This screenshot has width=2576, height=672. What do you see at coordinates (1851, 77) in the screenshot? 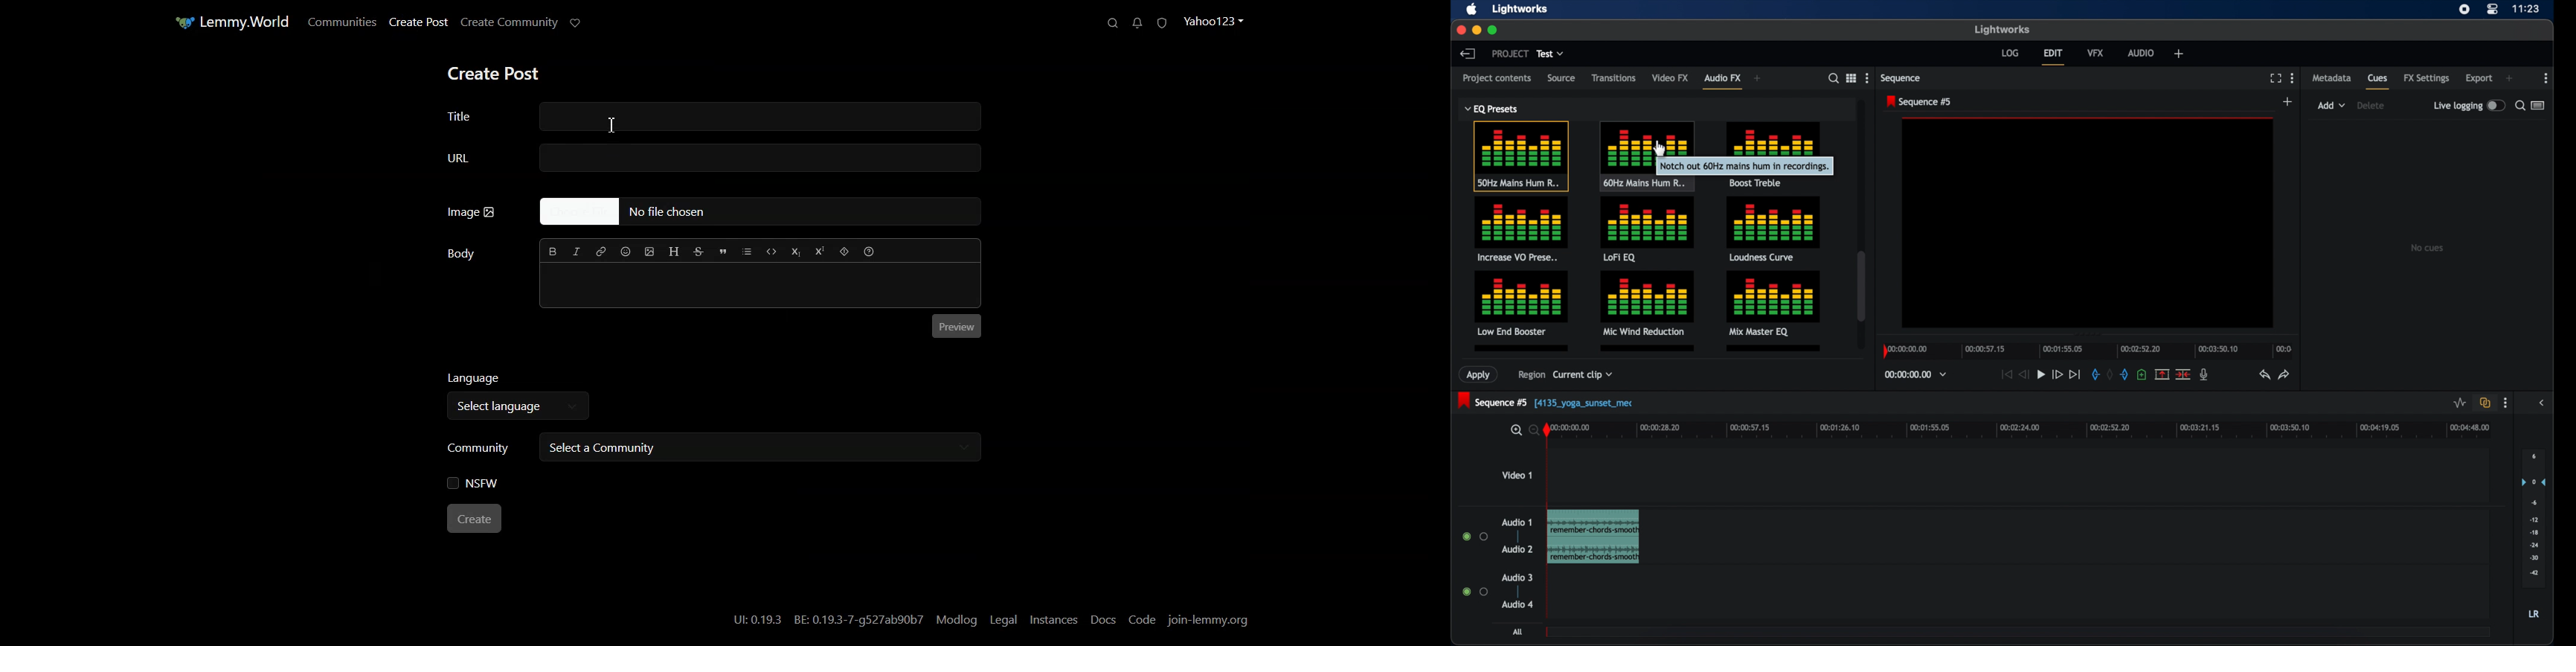
I see `toggle list or tile view` at bounding box center [1851, 77].